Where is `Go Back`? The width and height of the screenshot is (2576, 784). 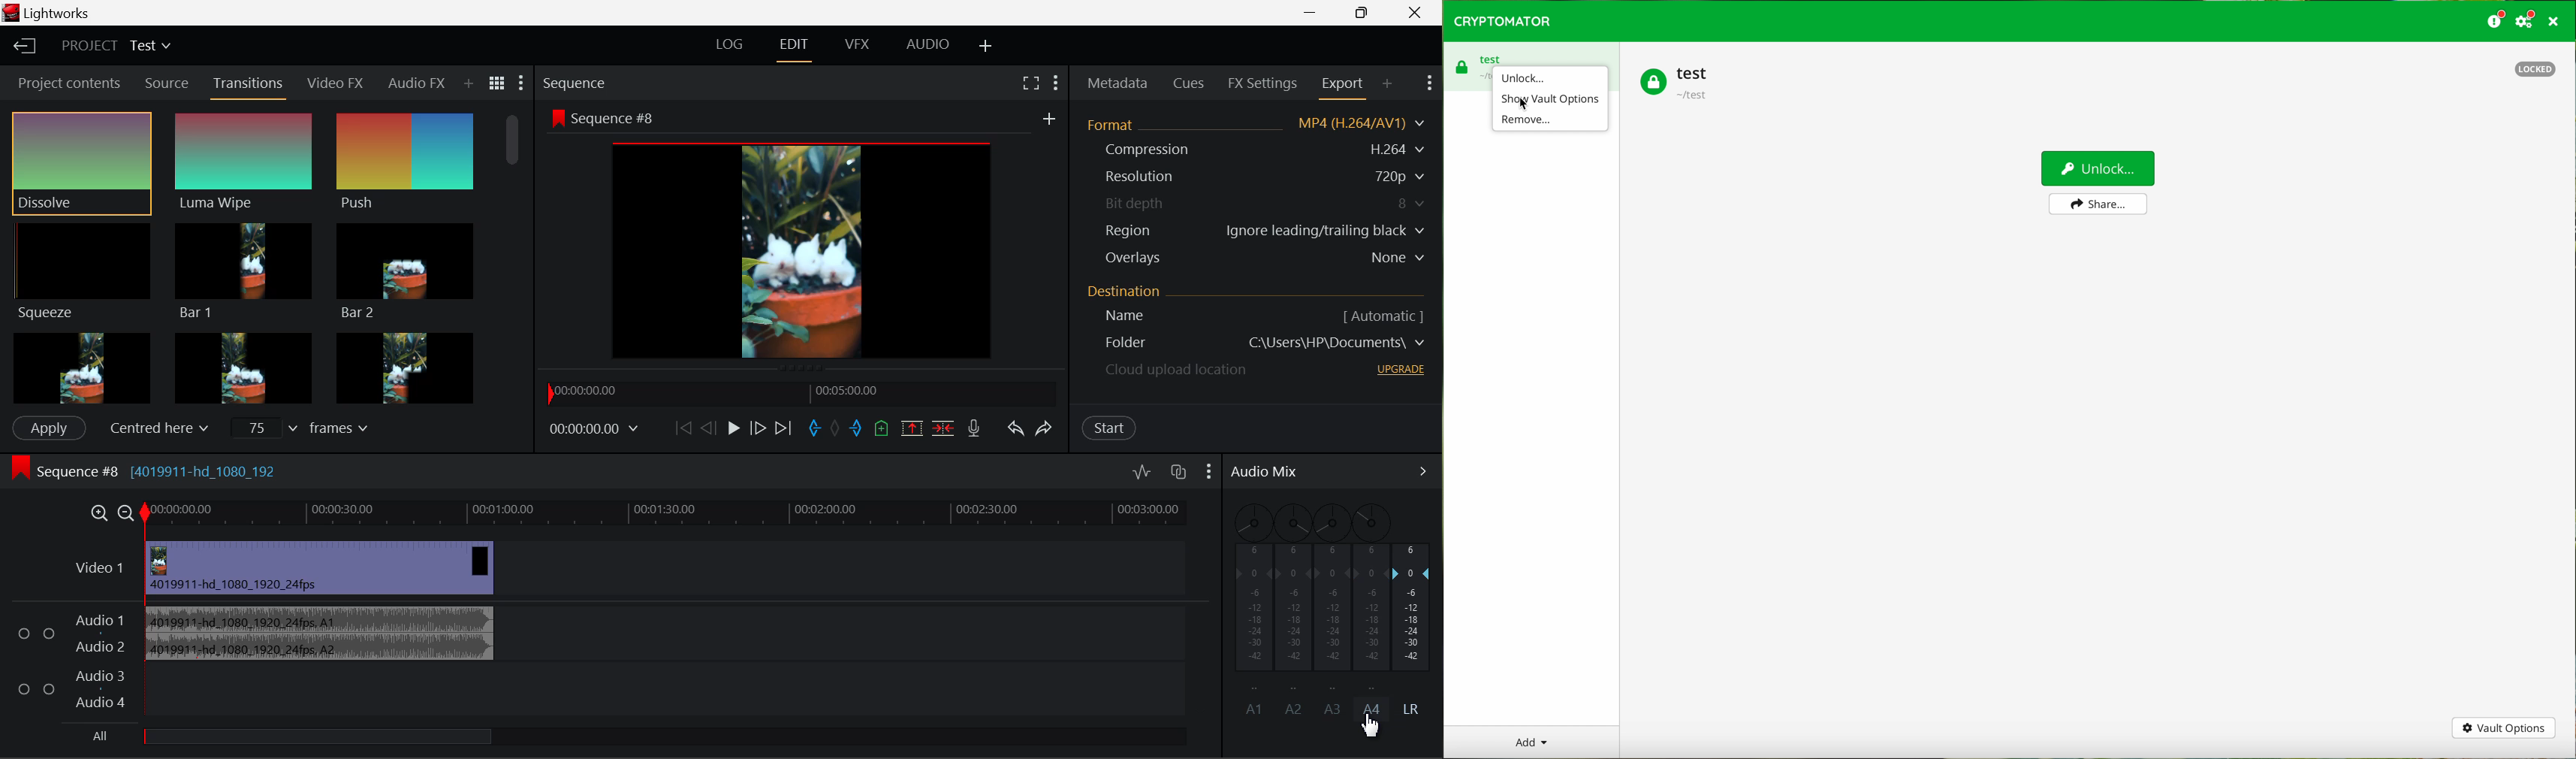 Go Back is located at coordinates (707, 431).